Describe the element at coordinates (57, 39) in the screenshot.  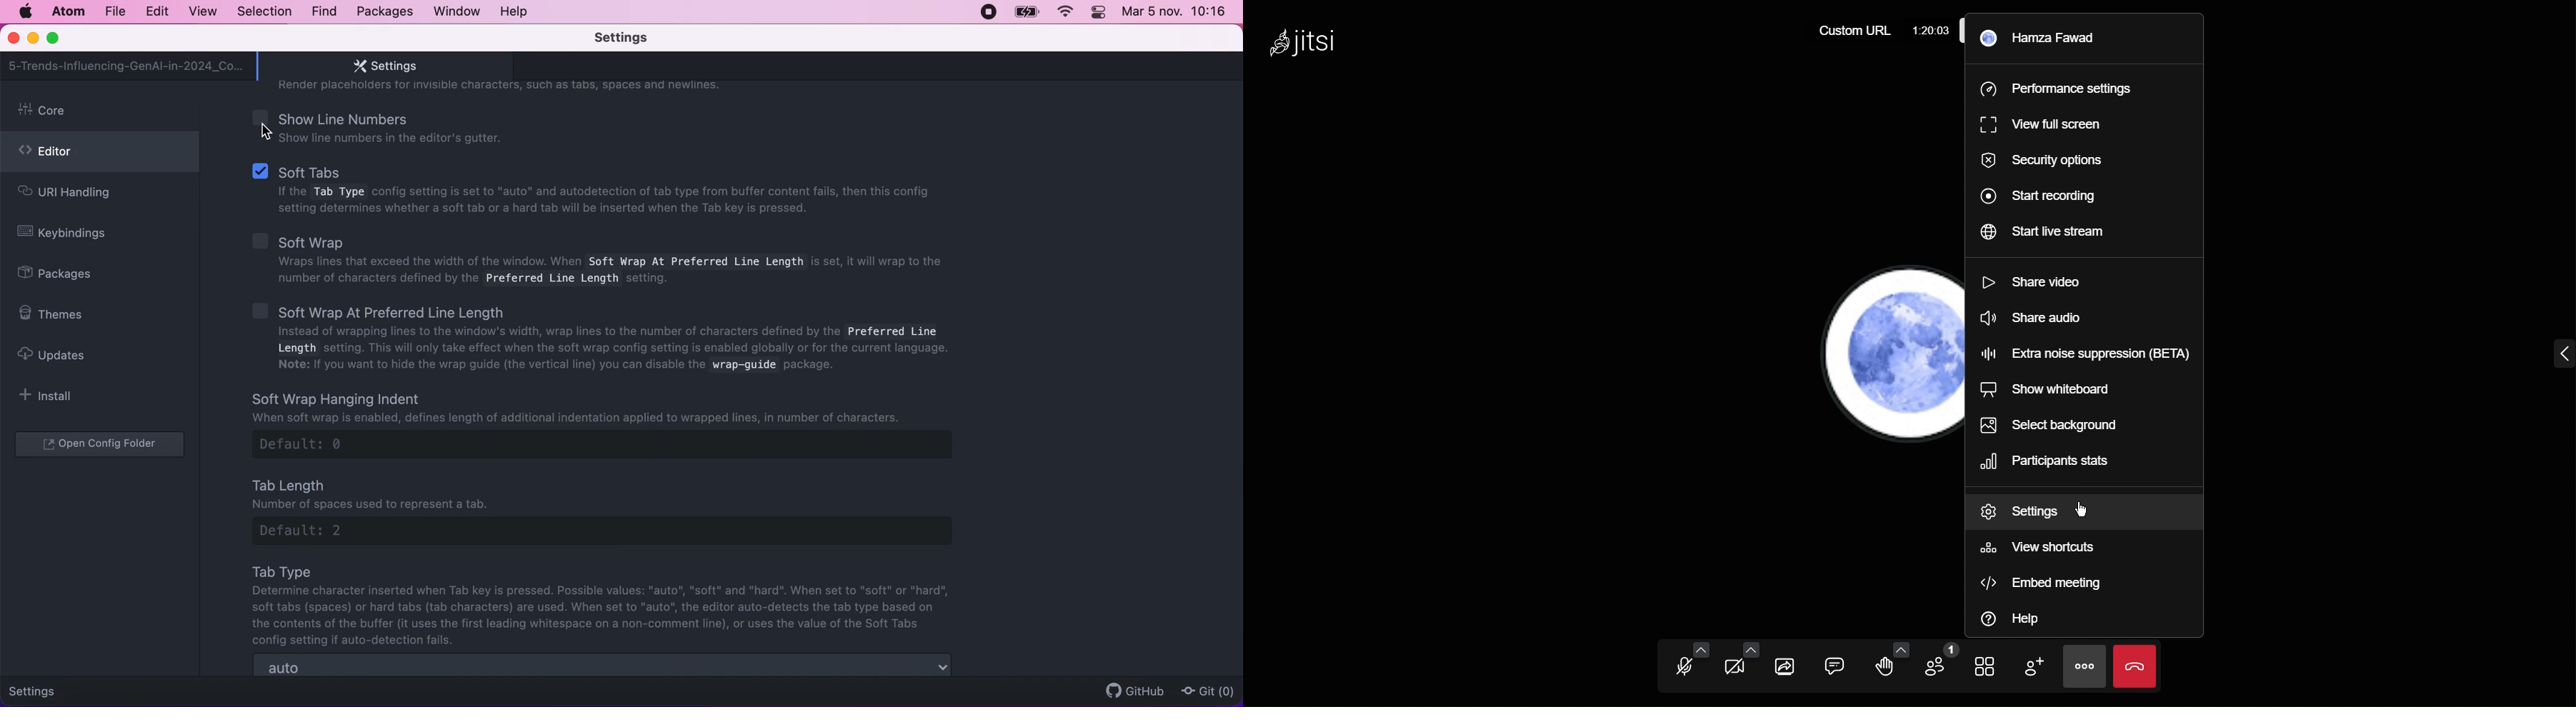
I see `maximize` at that location.